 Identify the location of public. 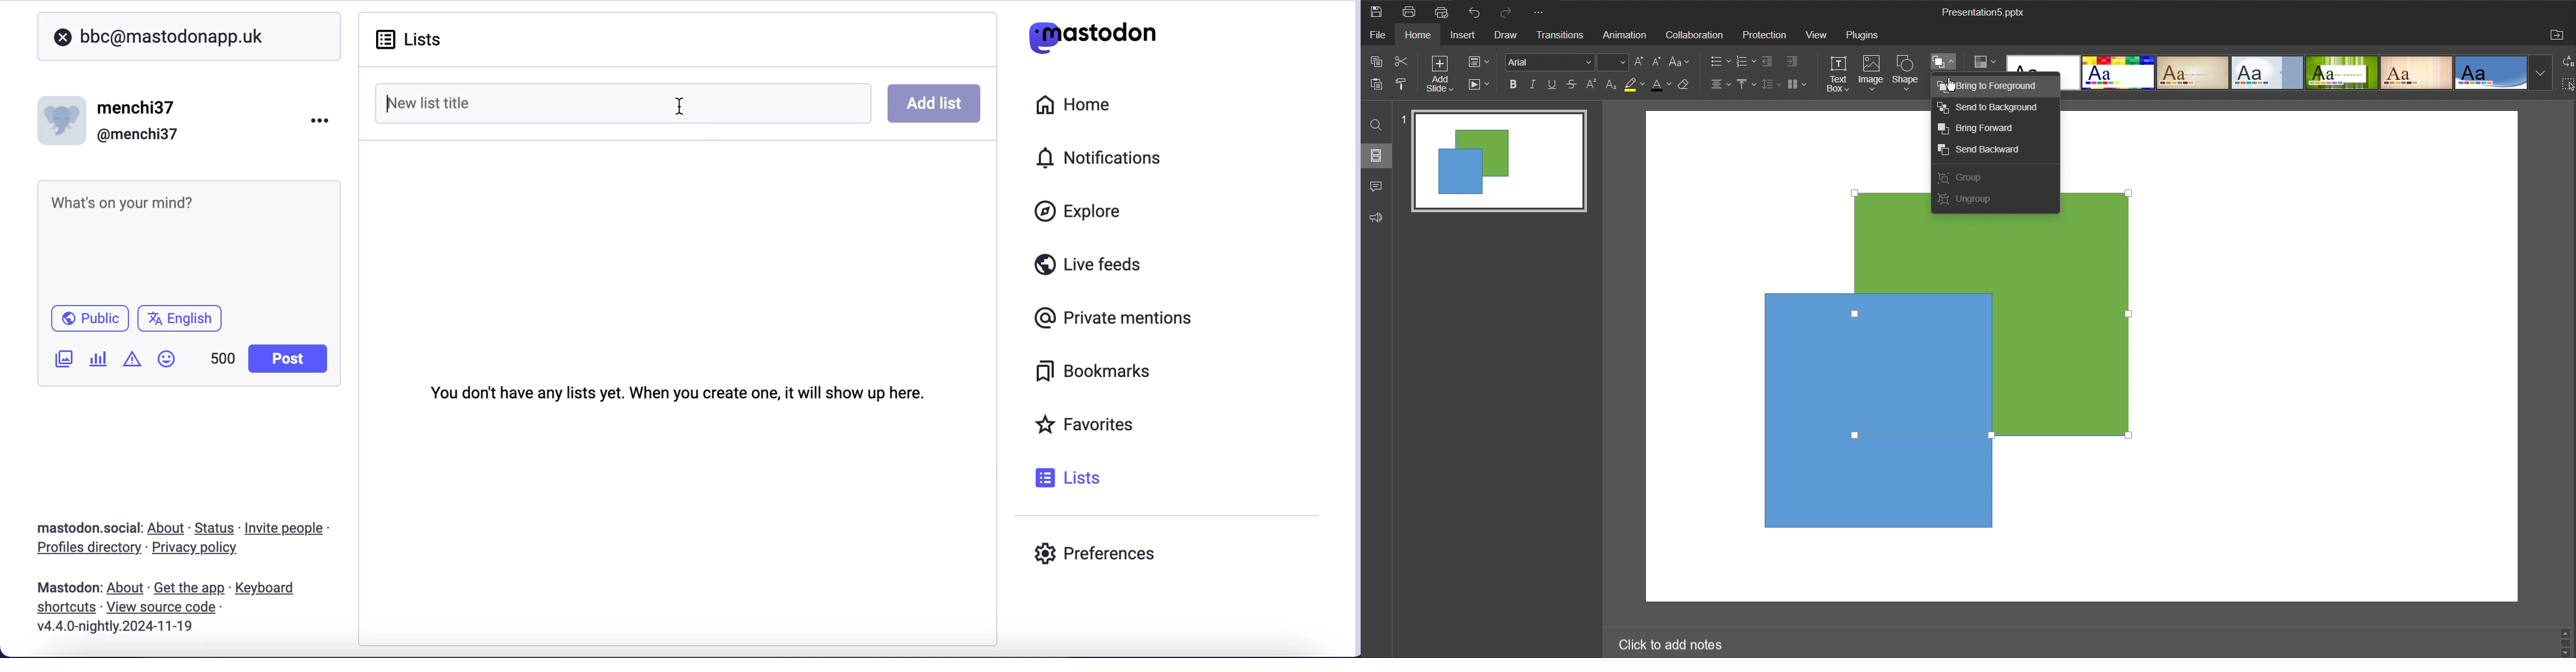
(88, 321).